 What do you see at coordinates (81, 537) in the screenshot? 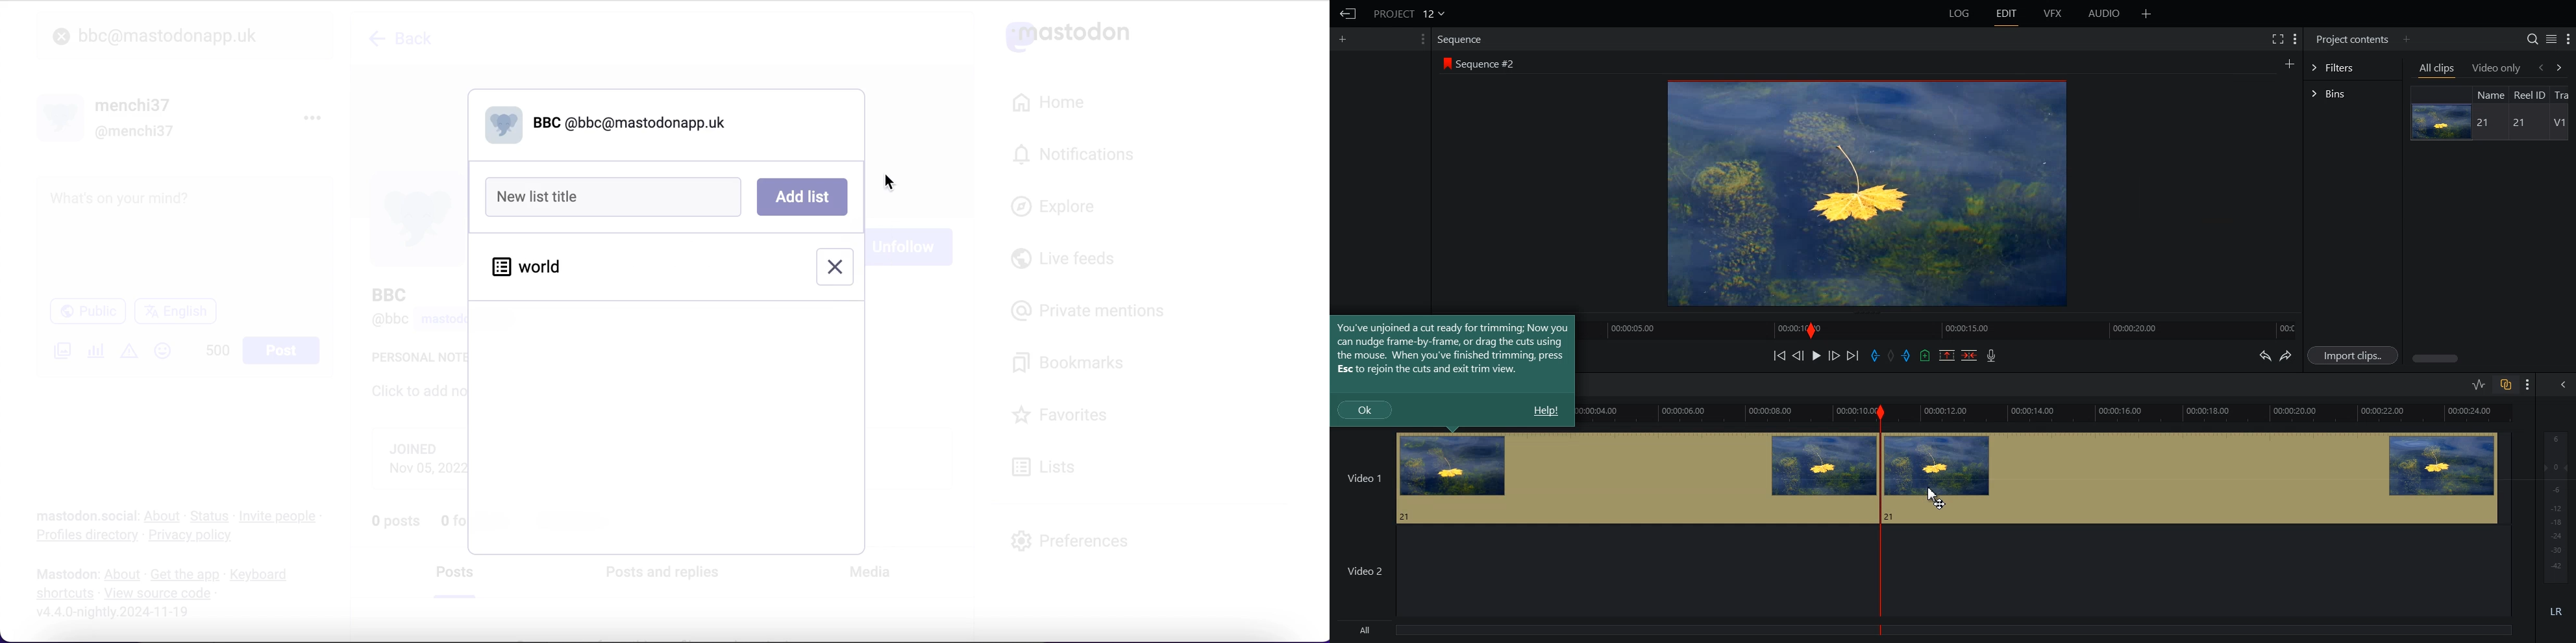
I see `profiles directory` at bounding box center [81, 537].